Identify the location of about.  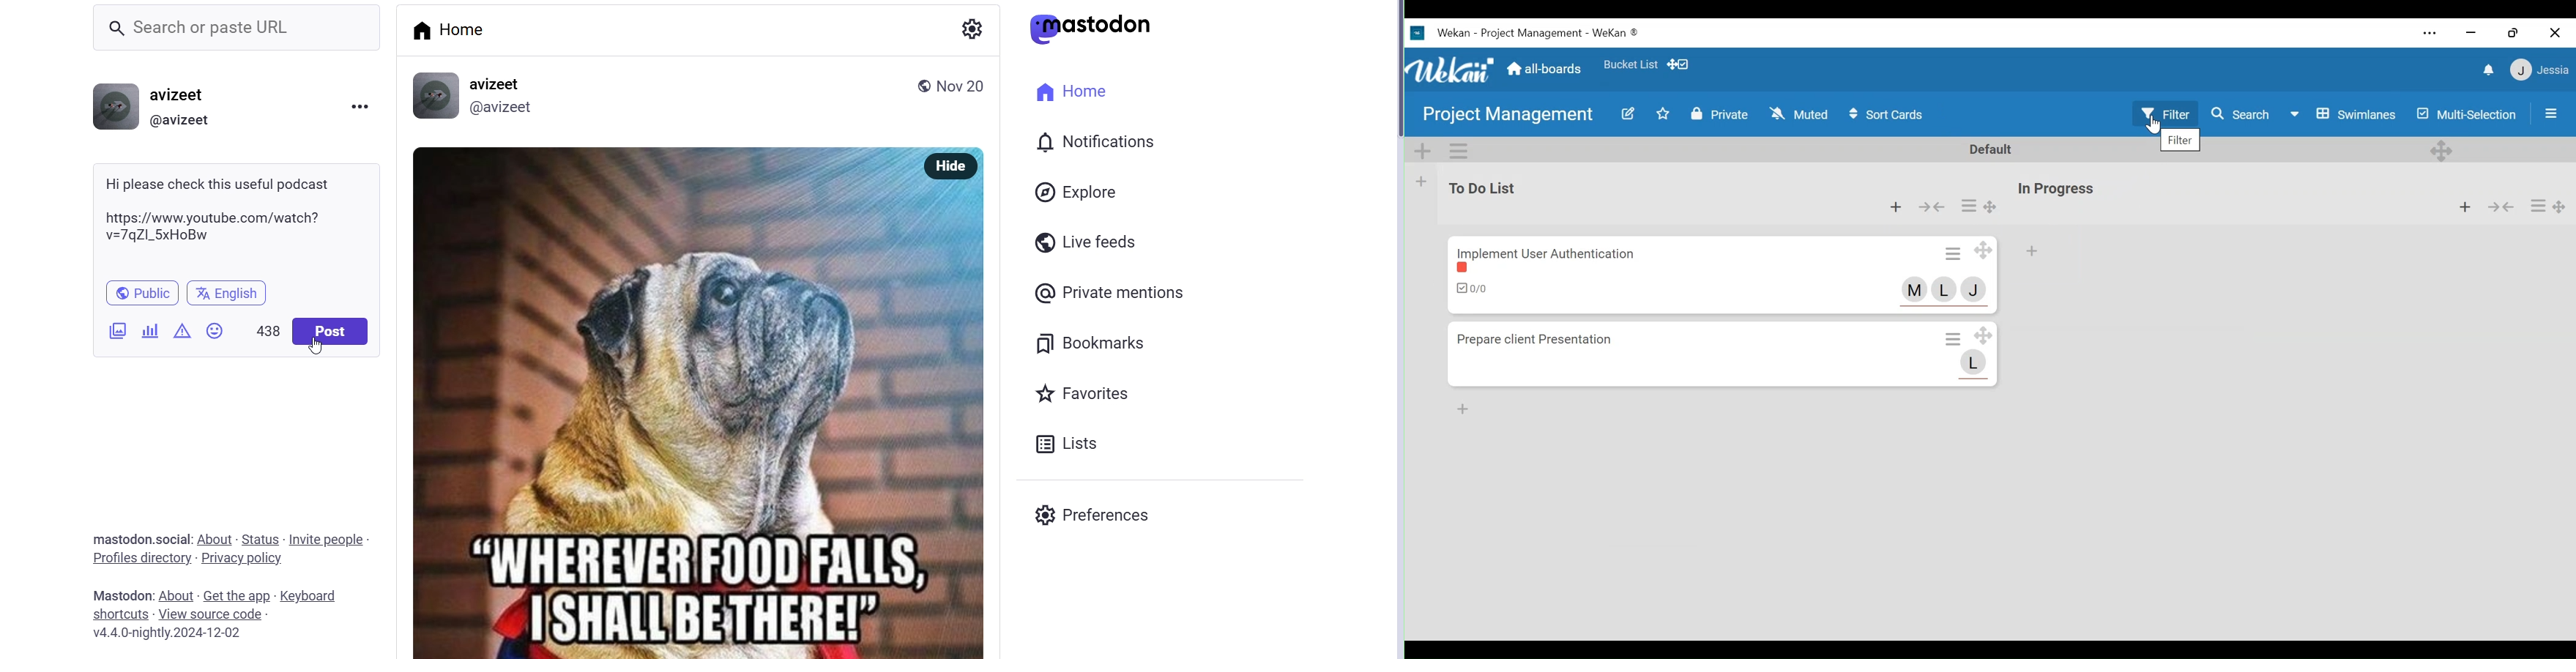
(176, 595).